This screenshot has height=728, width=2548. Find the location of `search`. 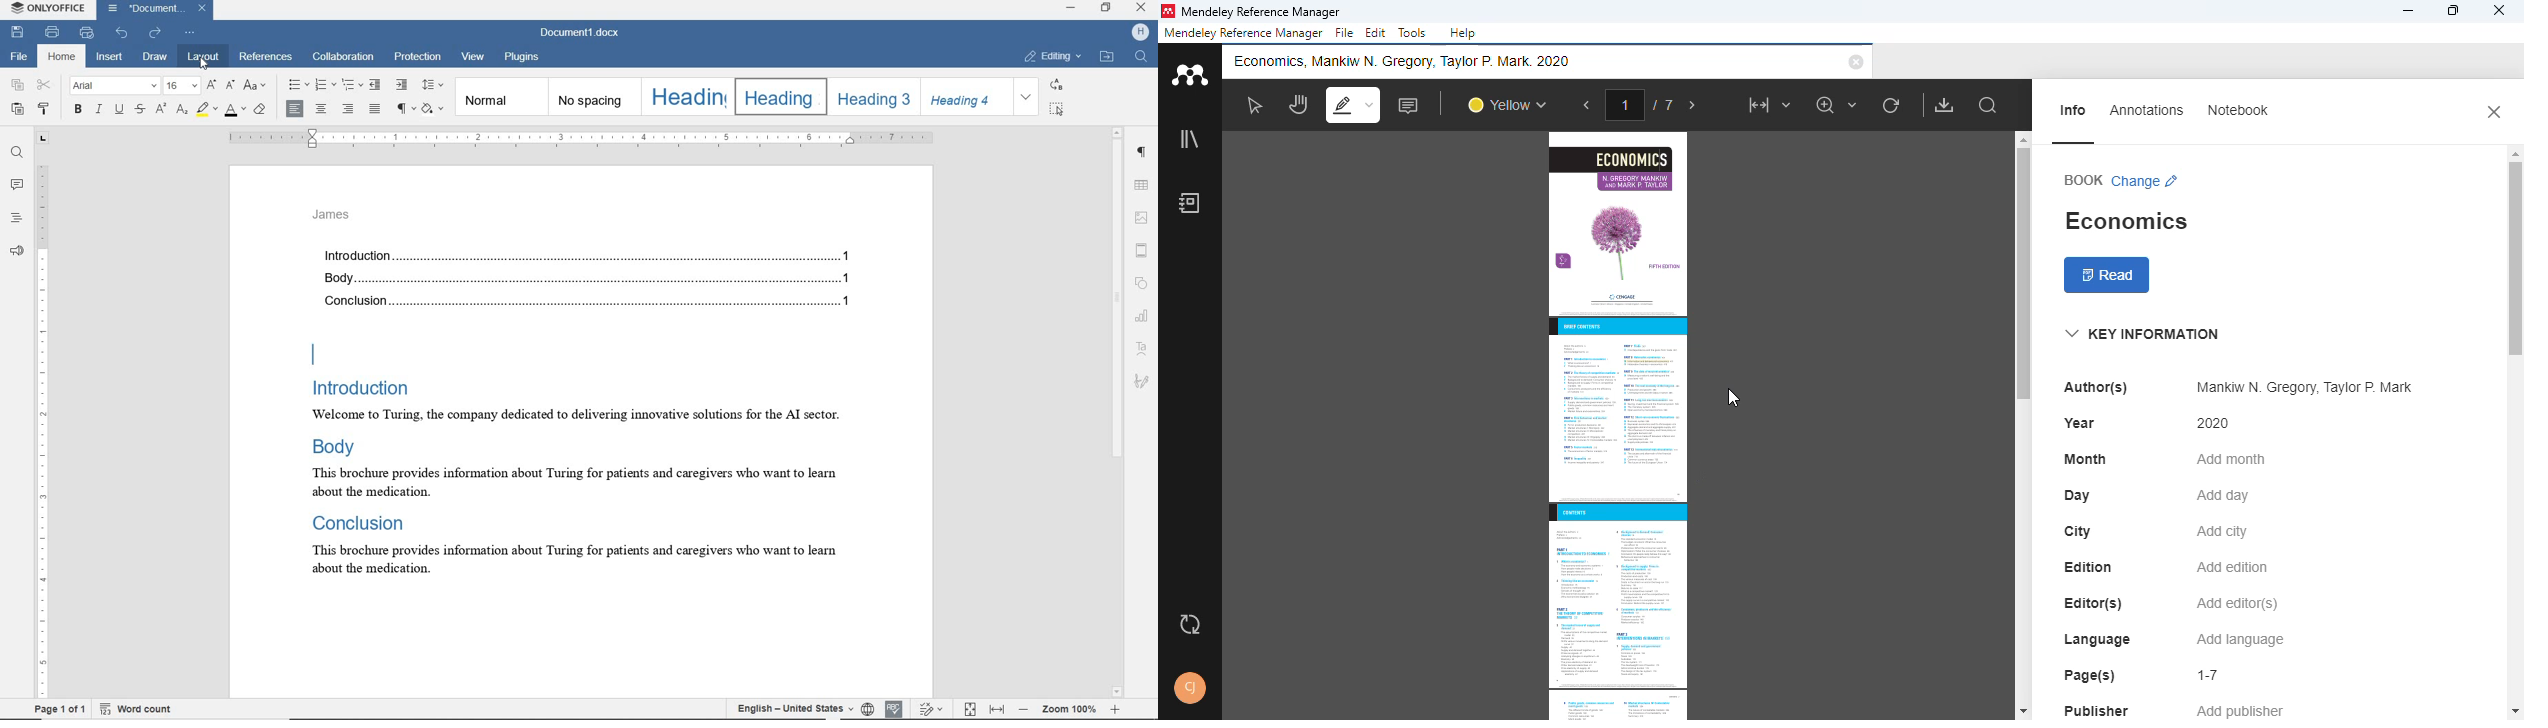

search is located at coordinates (1989, 106).